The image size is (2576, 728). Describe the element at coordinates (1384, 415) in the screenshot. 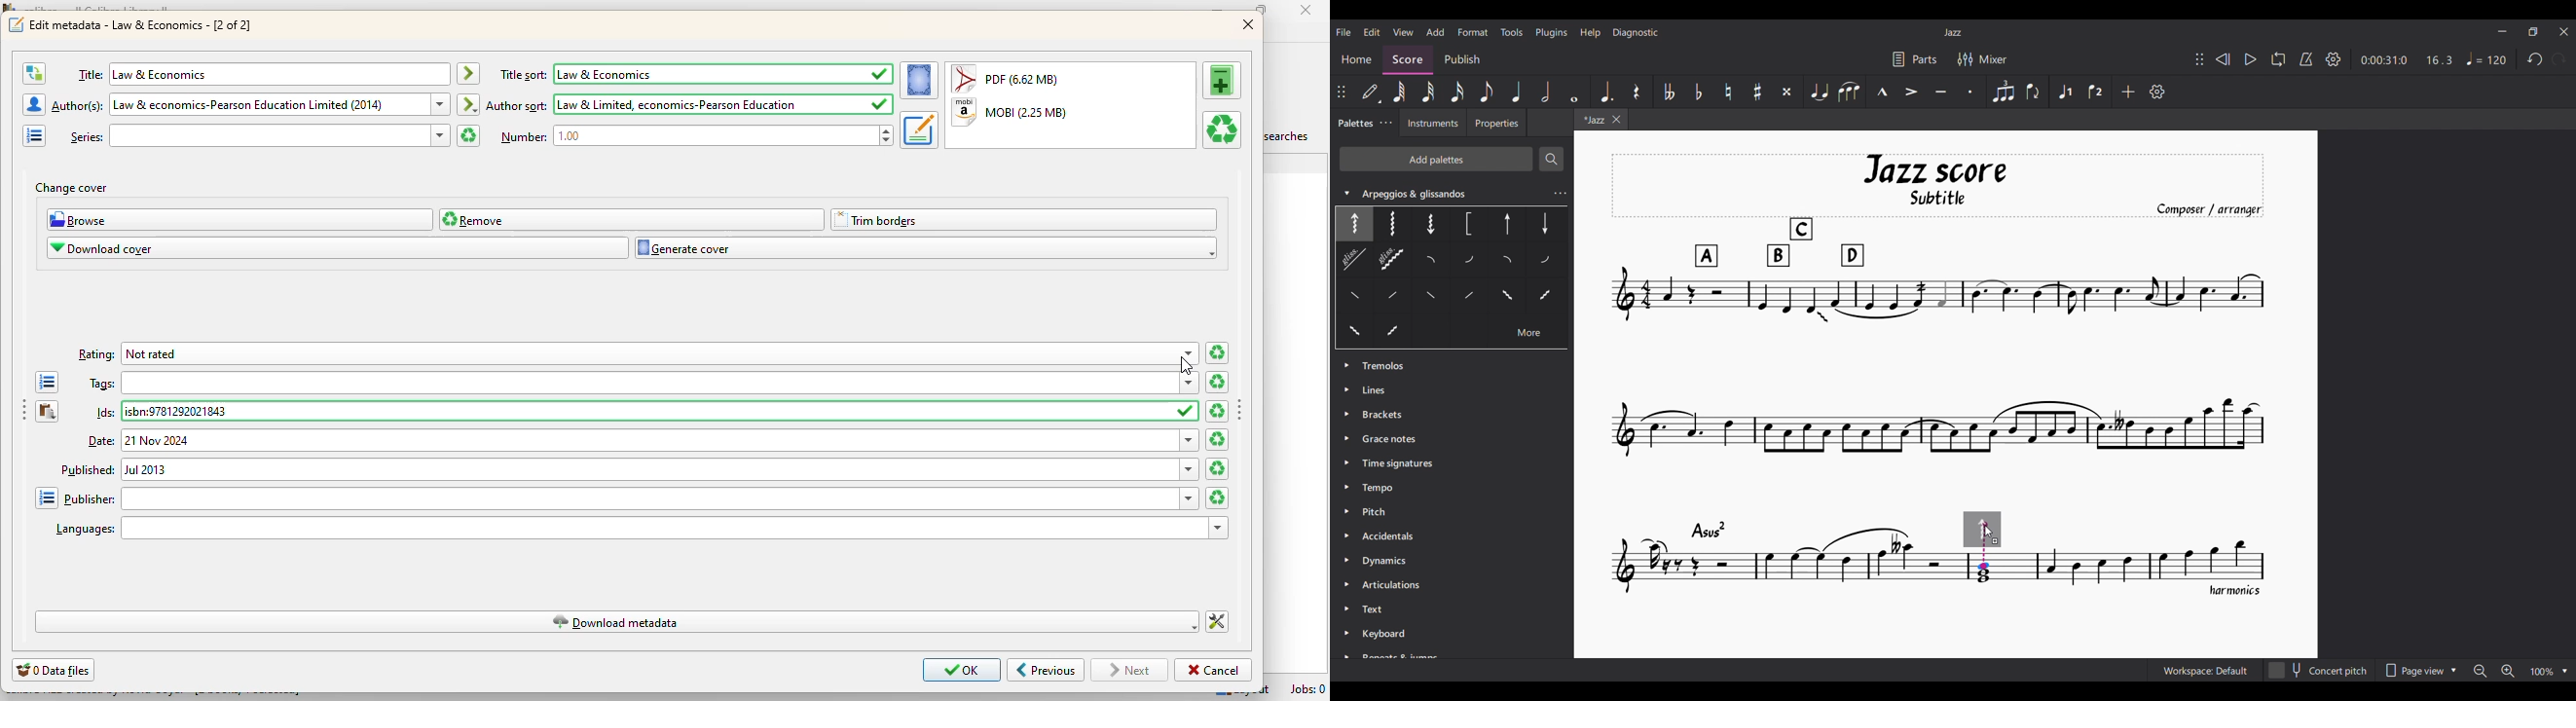

I see `Brackets` at that location.